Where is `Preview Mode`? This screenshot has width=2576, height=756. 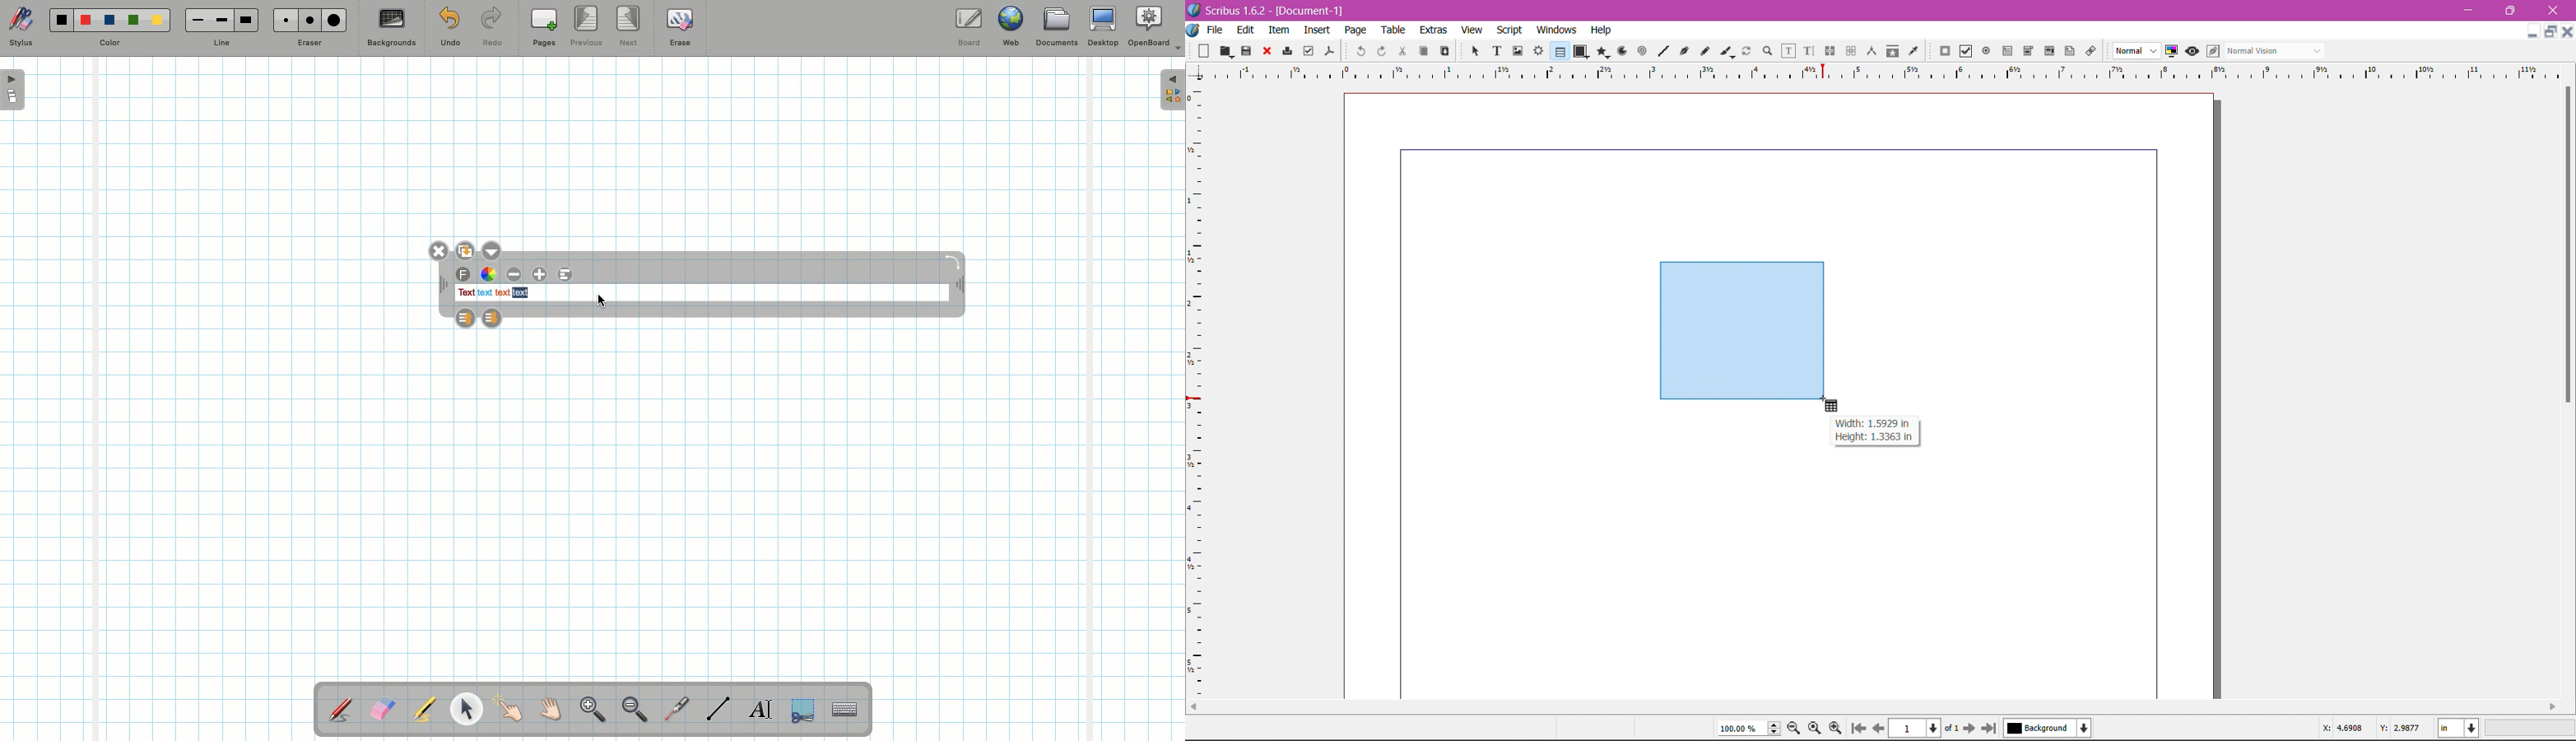 Preview Mode is located at coordinates (2192, 51).